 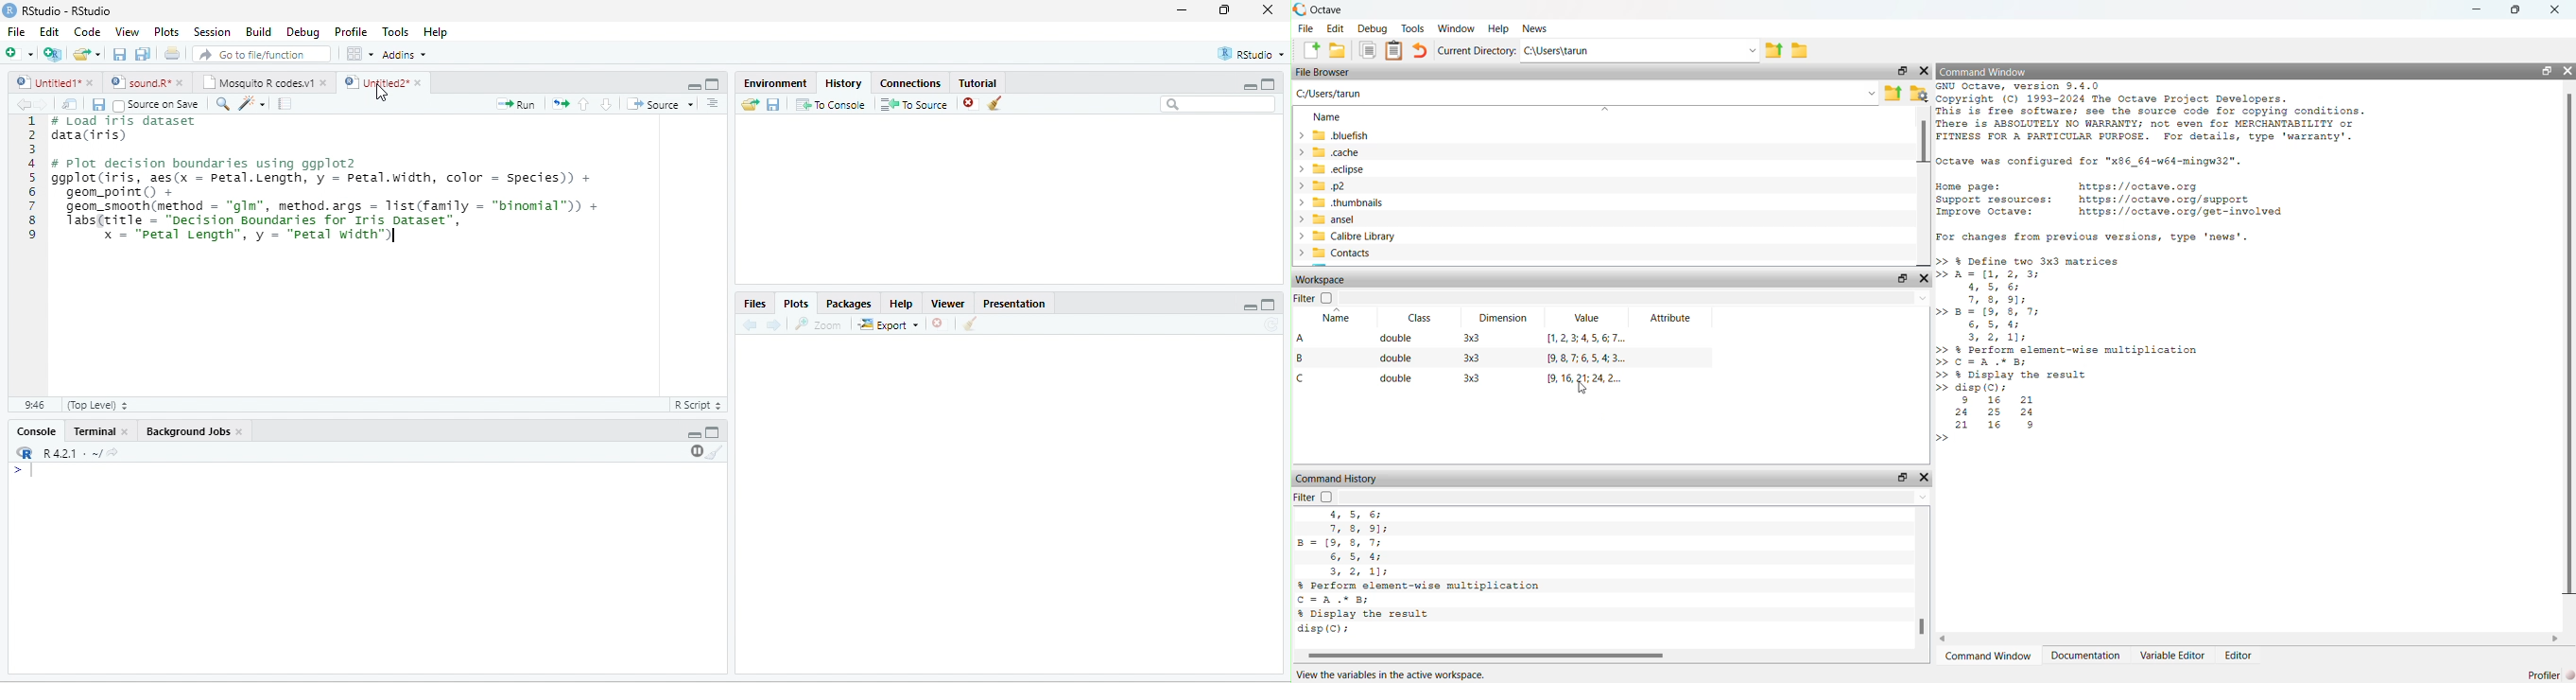 I want to click on save, so click(x=98, y=105).